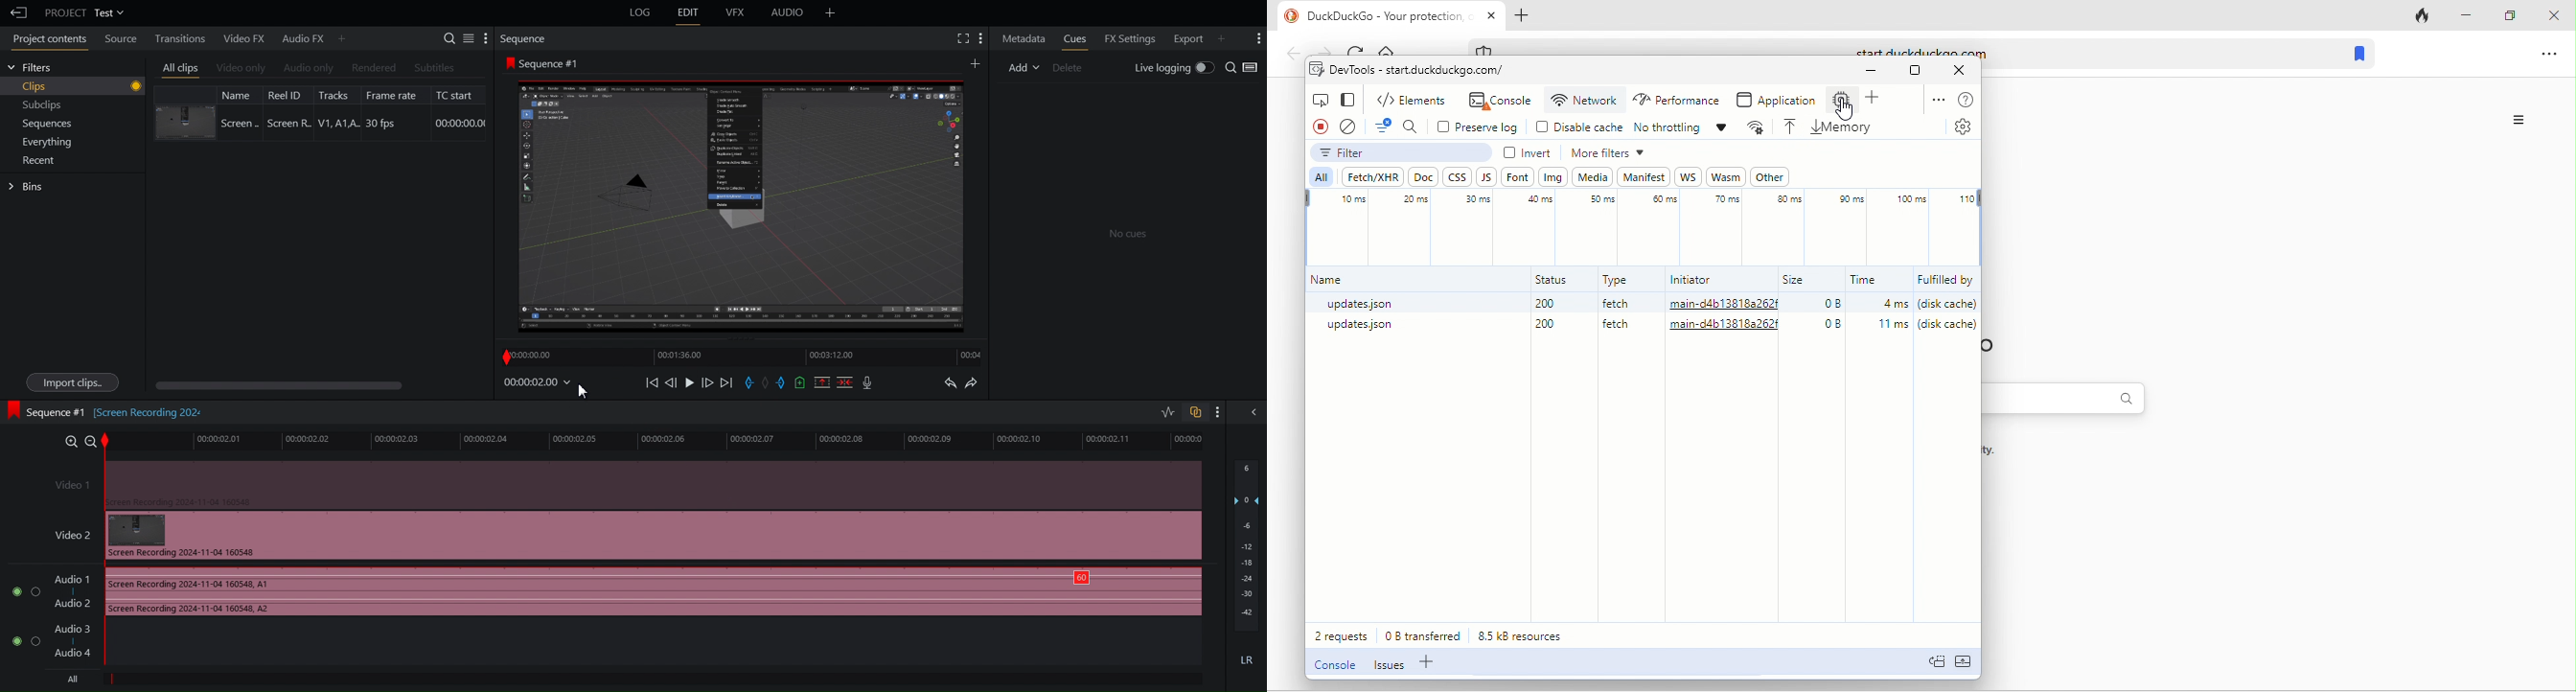 The width and height of the screenshot is (2576, 700). What do you see at coordinates (1893, 328) in the screenshot?
I see `11ms` at bounding box center [1893, 328].